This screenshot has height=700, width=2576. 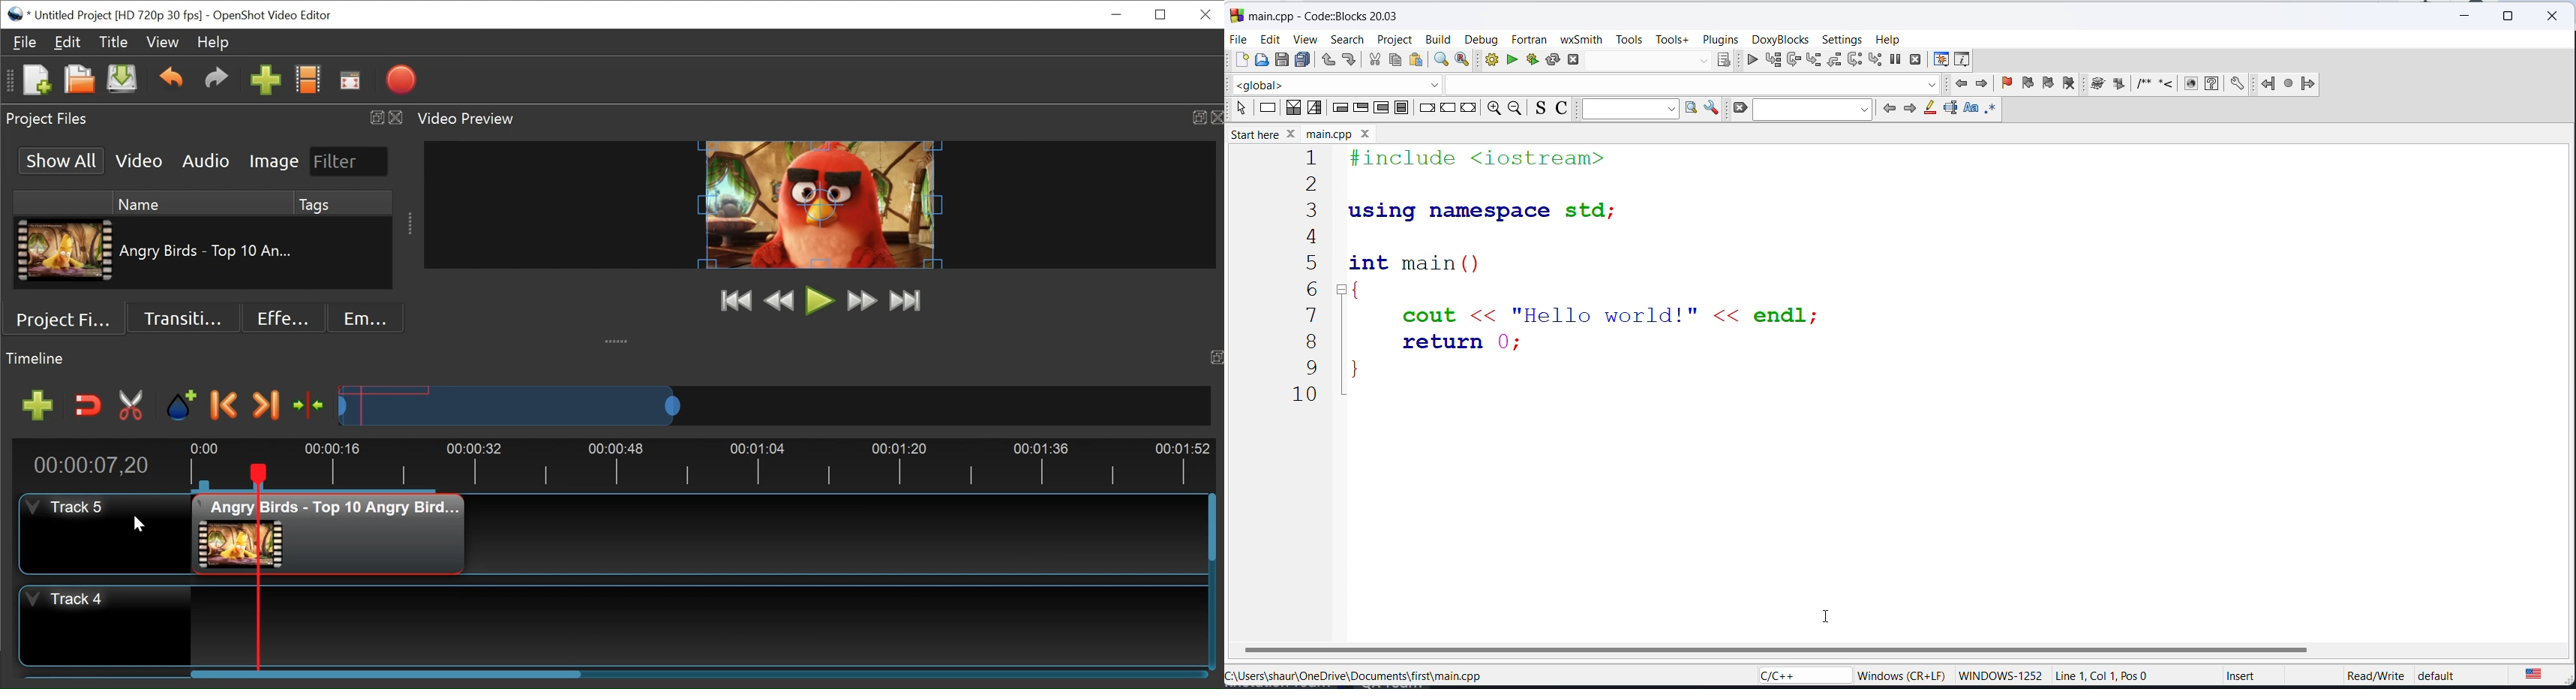 I want to click on file location, so click(x=1368, y=676).